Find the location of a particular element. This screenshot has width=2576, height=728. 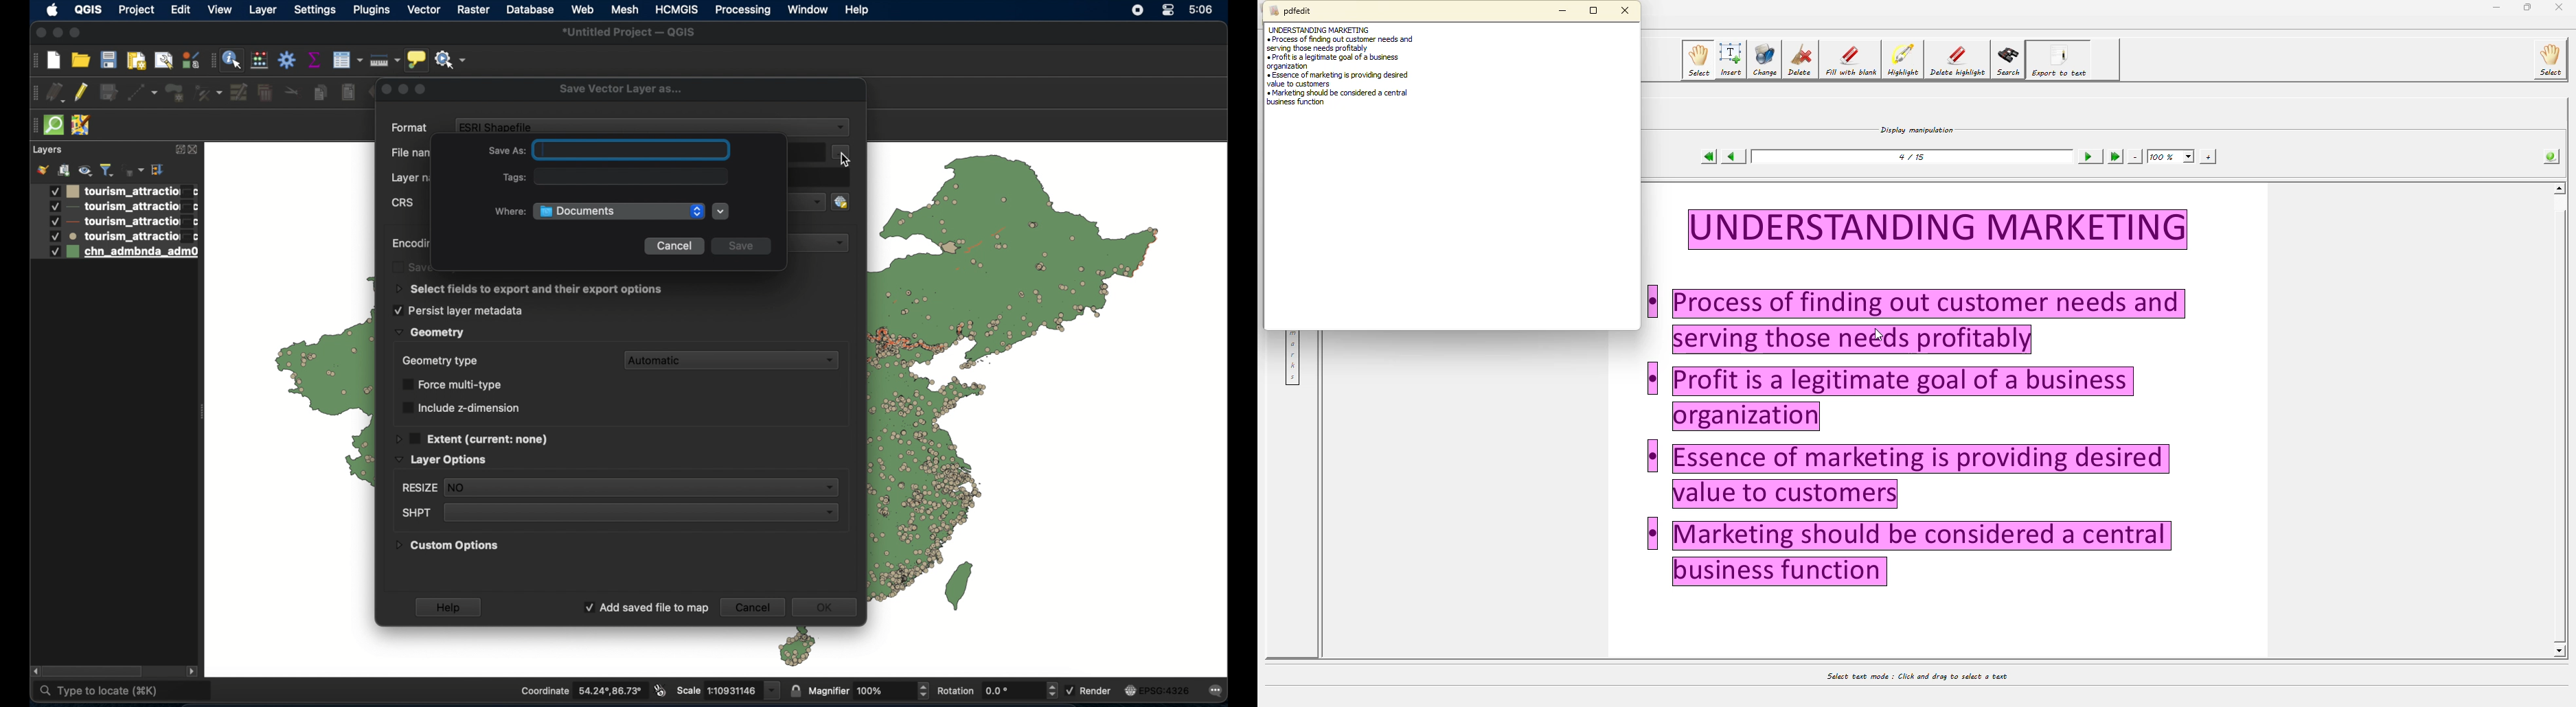

delete selected  is located at coordinates (265, 93).